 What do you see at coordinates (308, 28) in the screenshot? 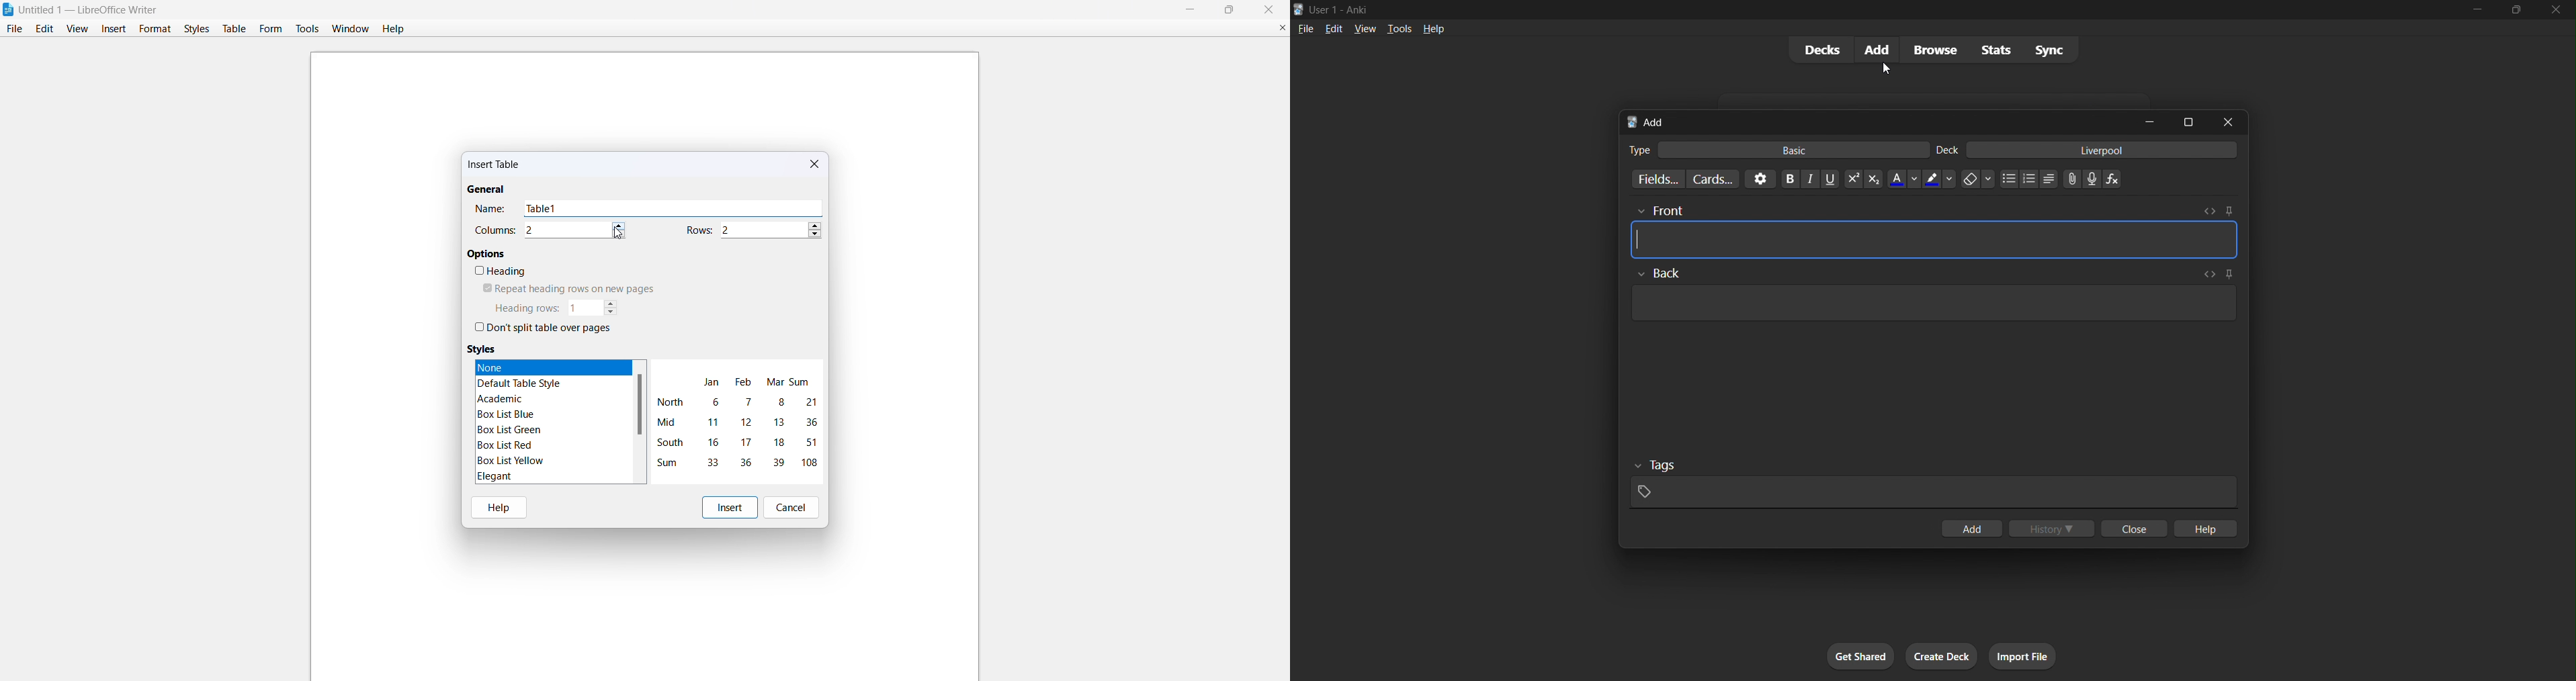
I see `tools` at bounding box center [308, 28].